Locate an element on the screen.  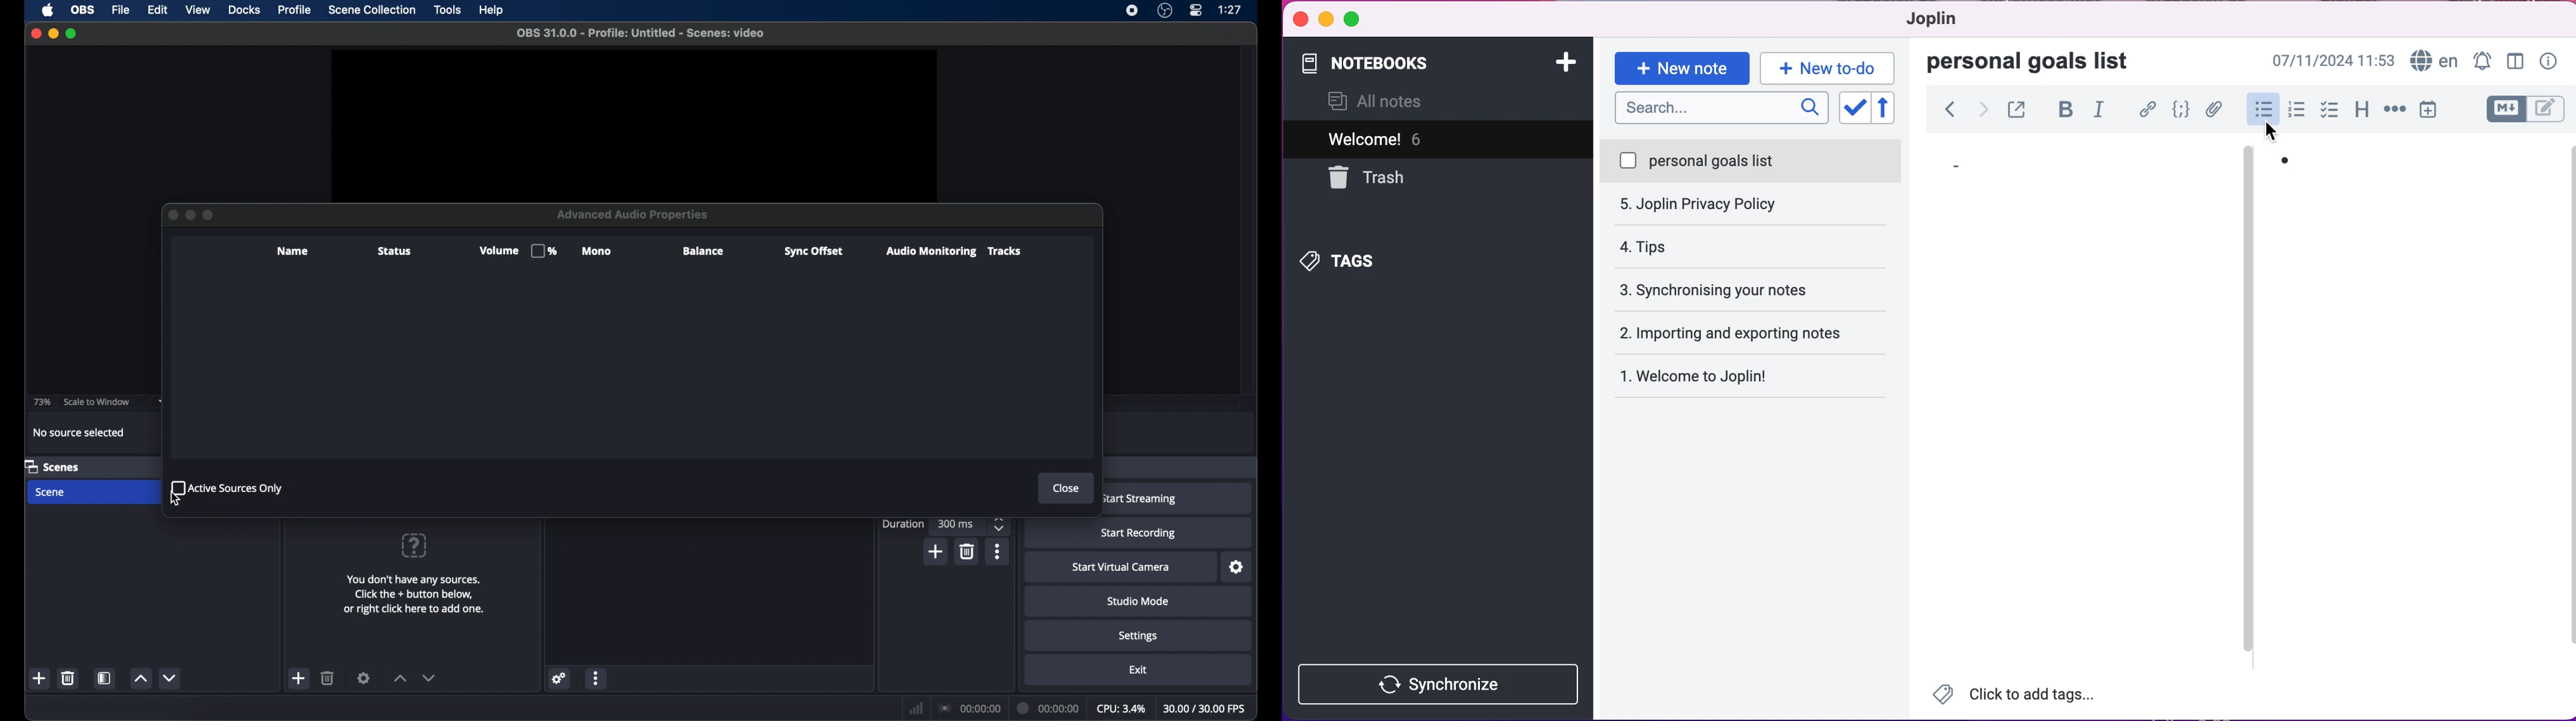
importing and exporting notes is located at coordinates (1757, 289).